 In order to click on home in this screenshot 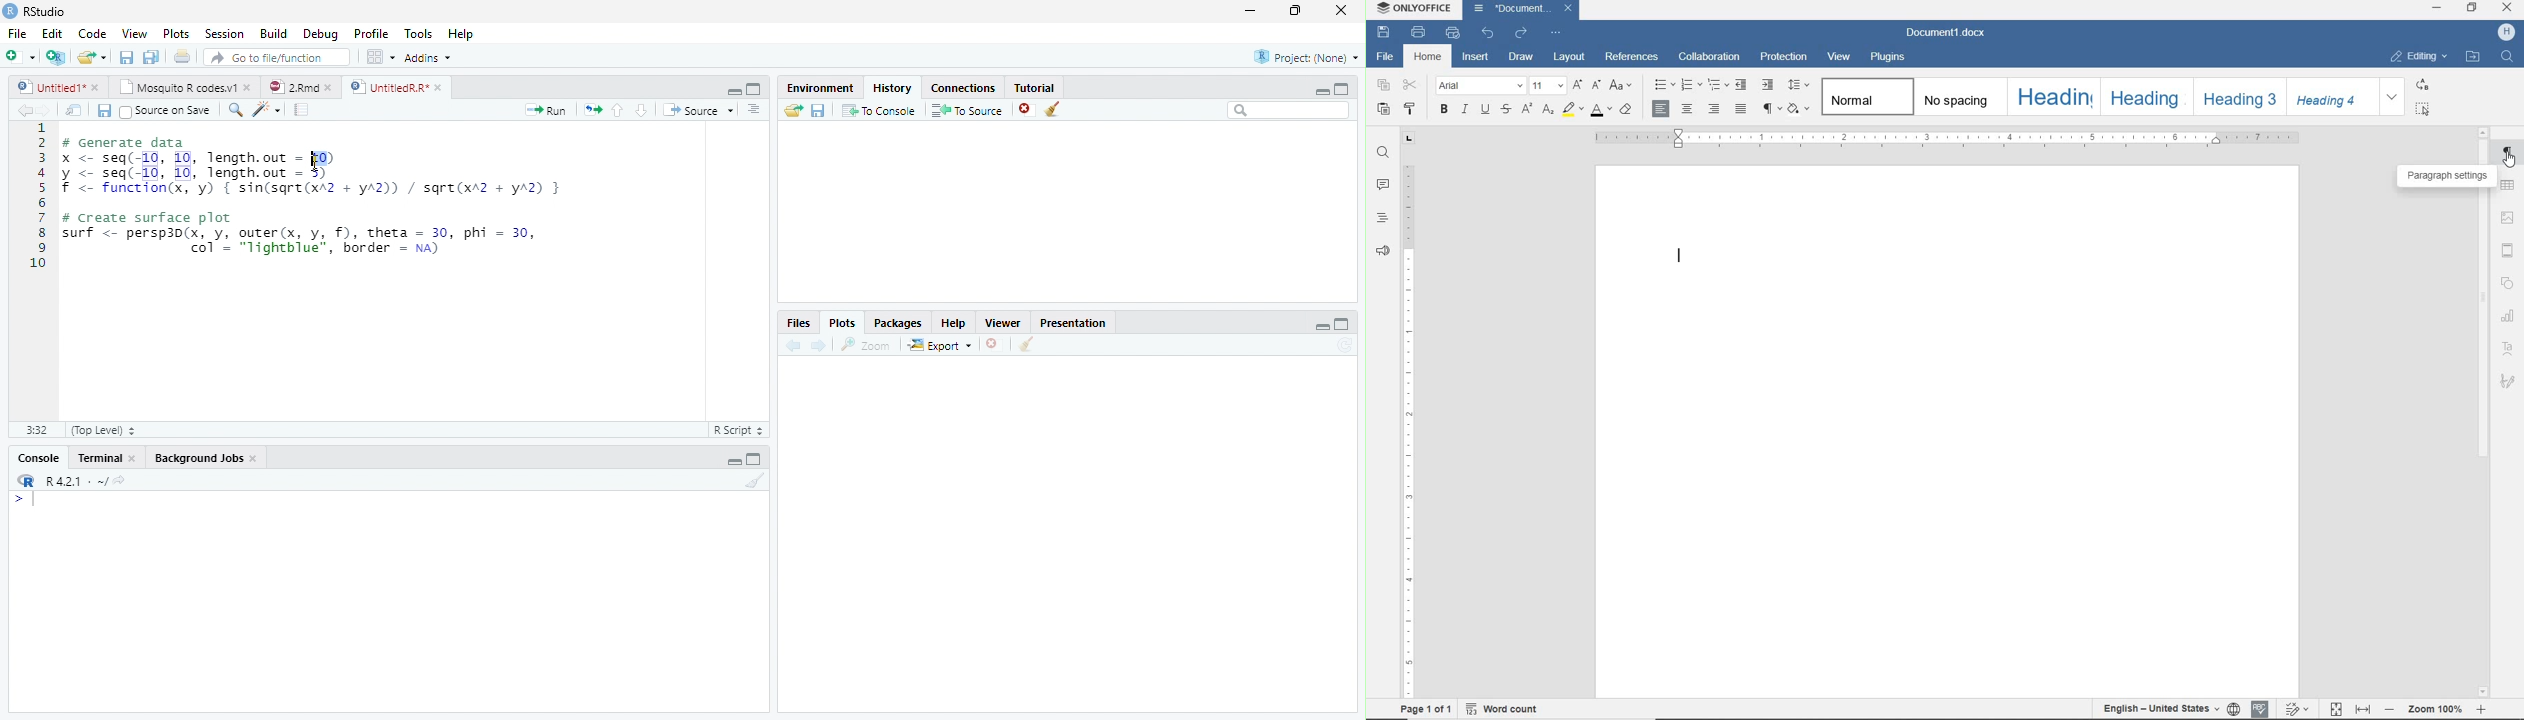, I will do `click(1429, 56)`.